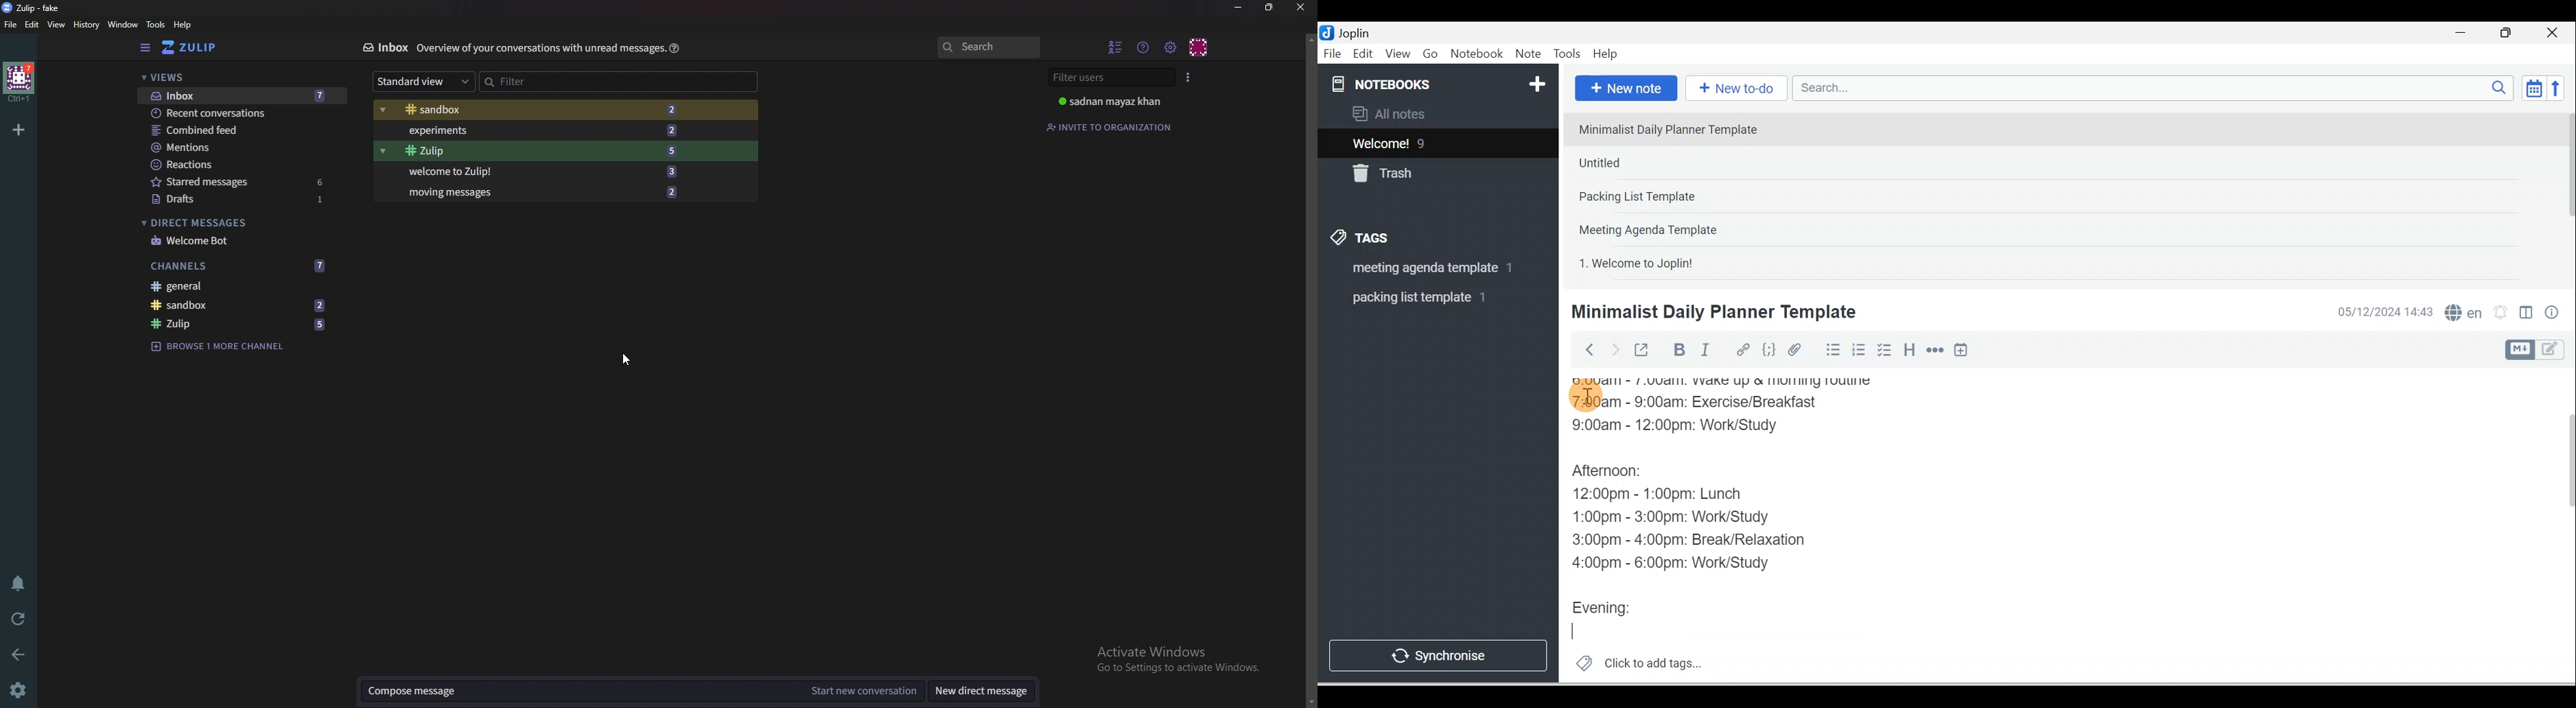 This screenshot has height=728, width=2576. I want to click on Close, so click(1302, 8).